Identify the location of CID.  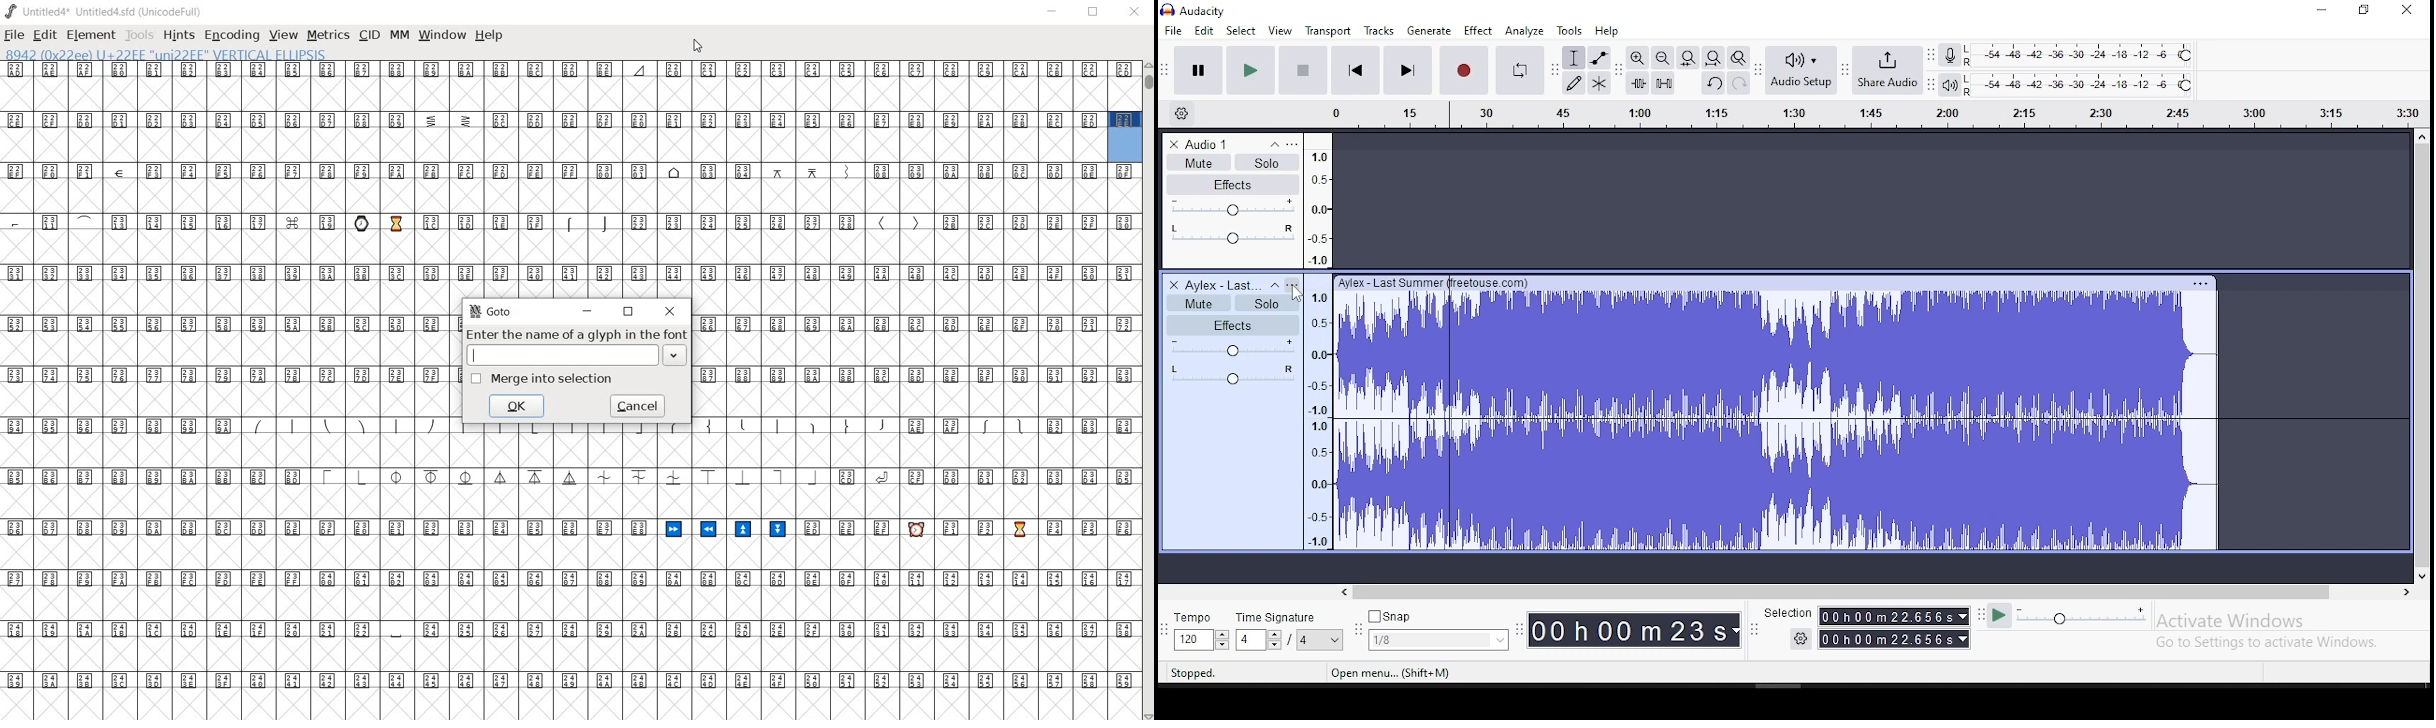
(368, 35).